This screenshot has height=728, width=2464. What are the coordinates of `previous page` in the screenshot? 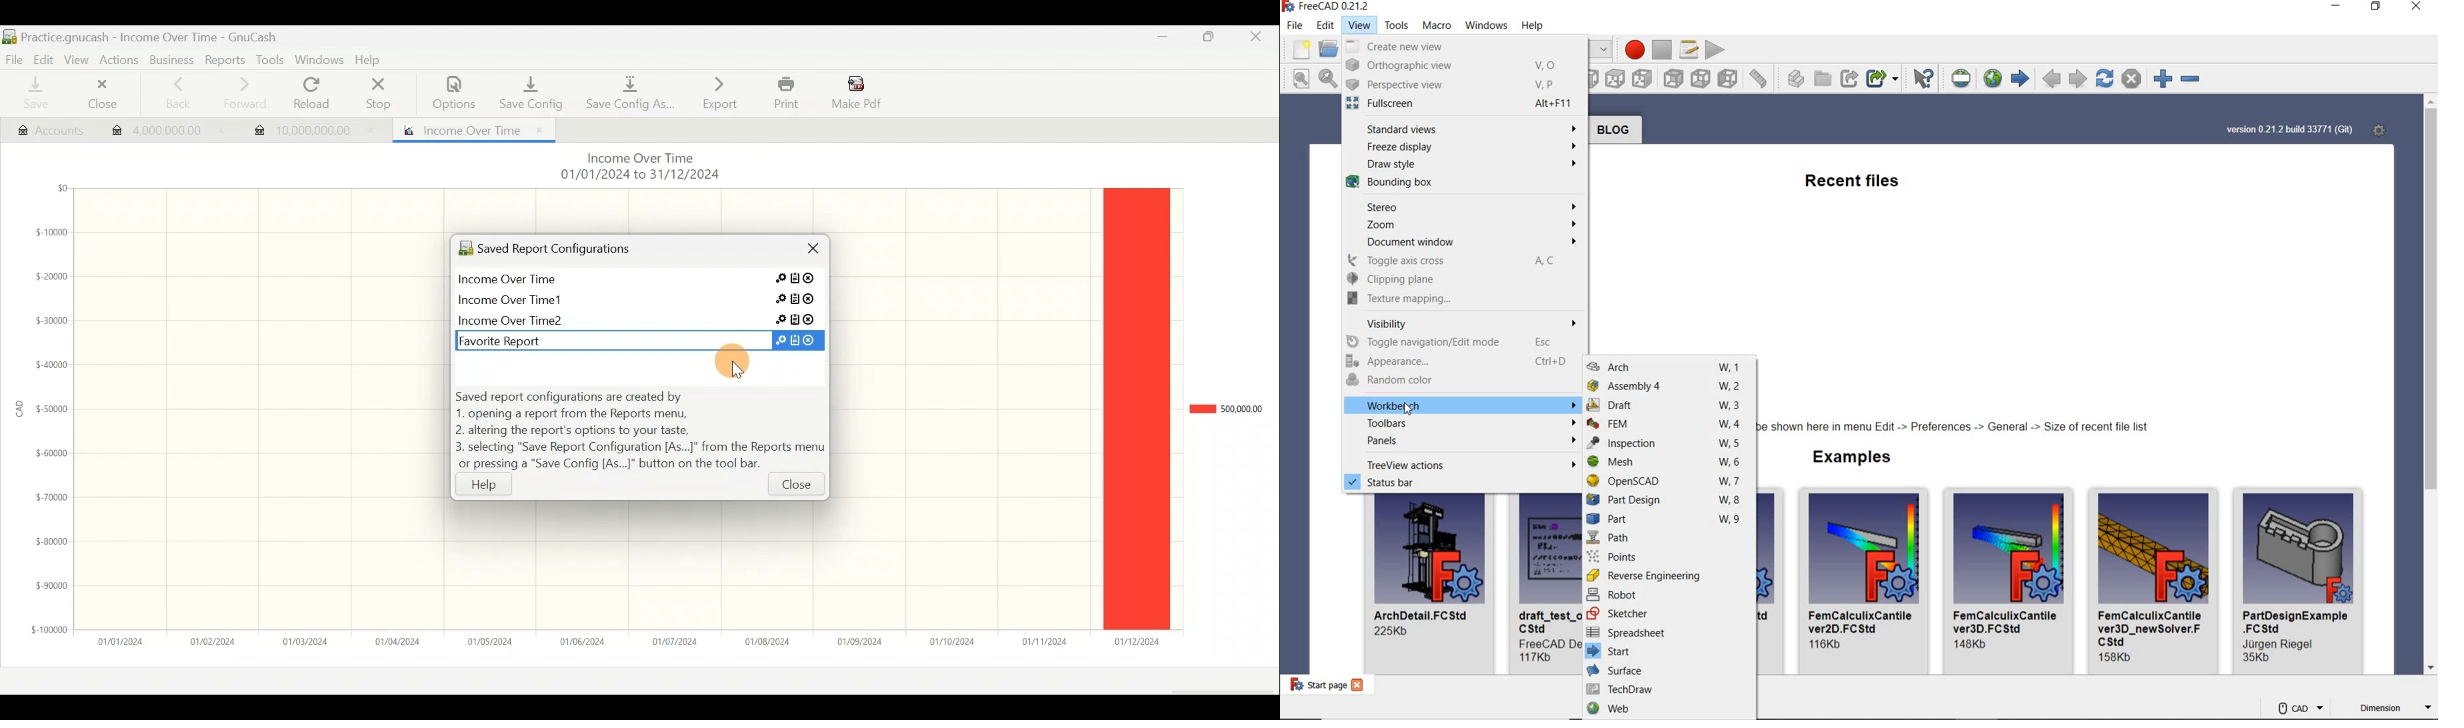 It's located at (2052, 80).